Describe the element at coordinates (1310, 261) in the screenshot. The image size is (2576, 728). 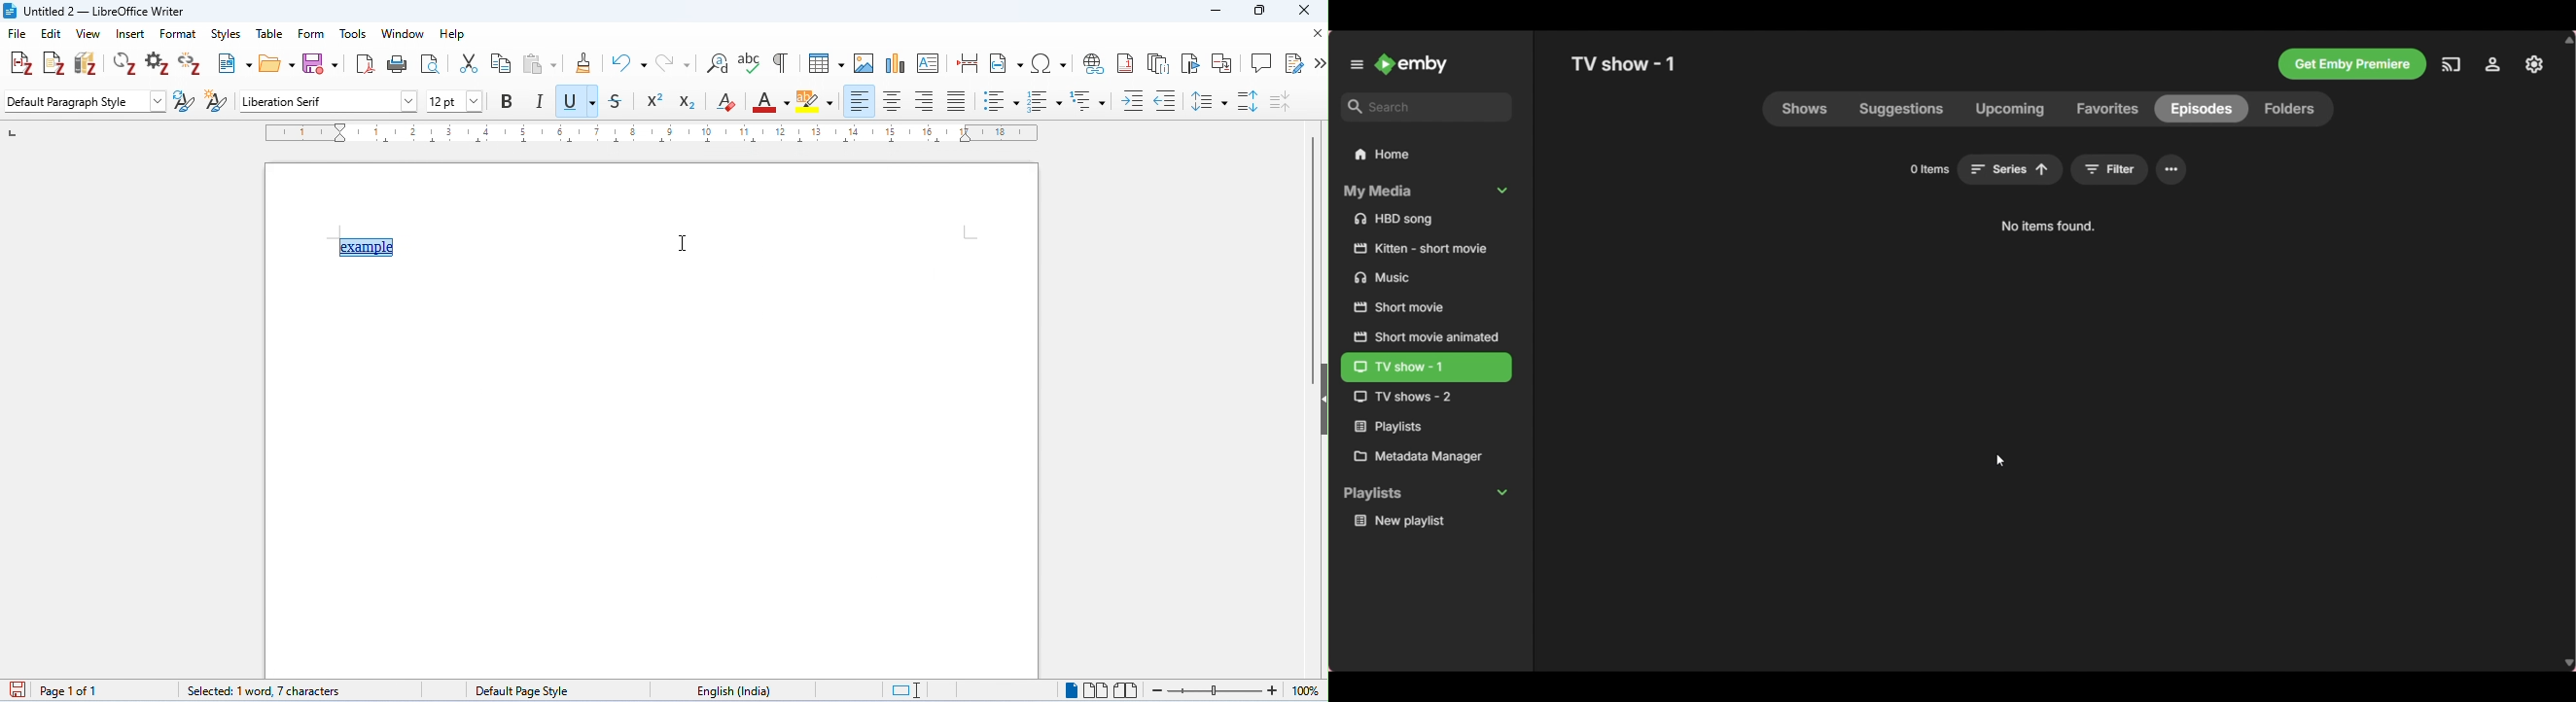
I see `vertical scroll bar` at that location.